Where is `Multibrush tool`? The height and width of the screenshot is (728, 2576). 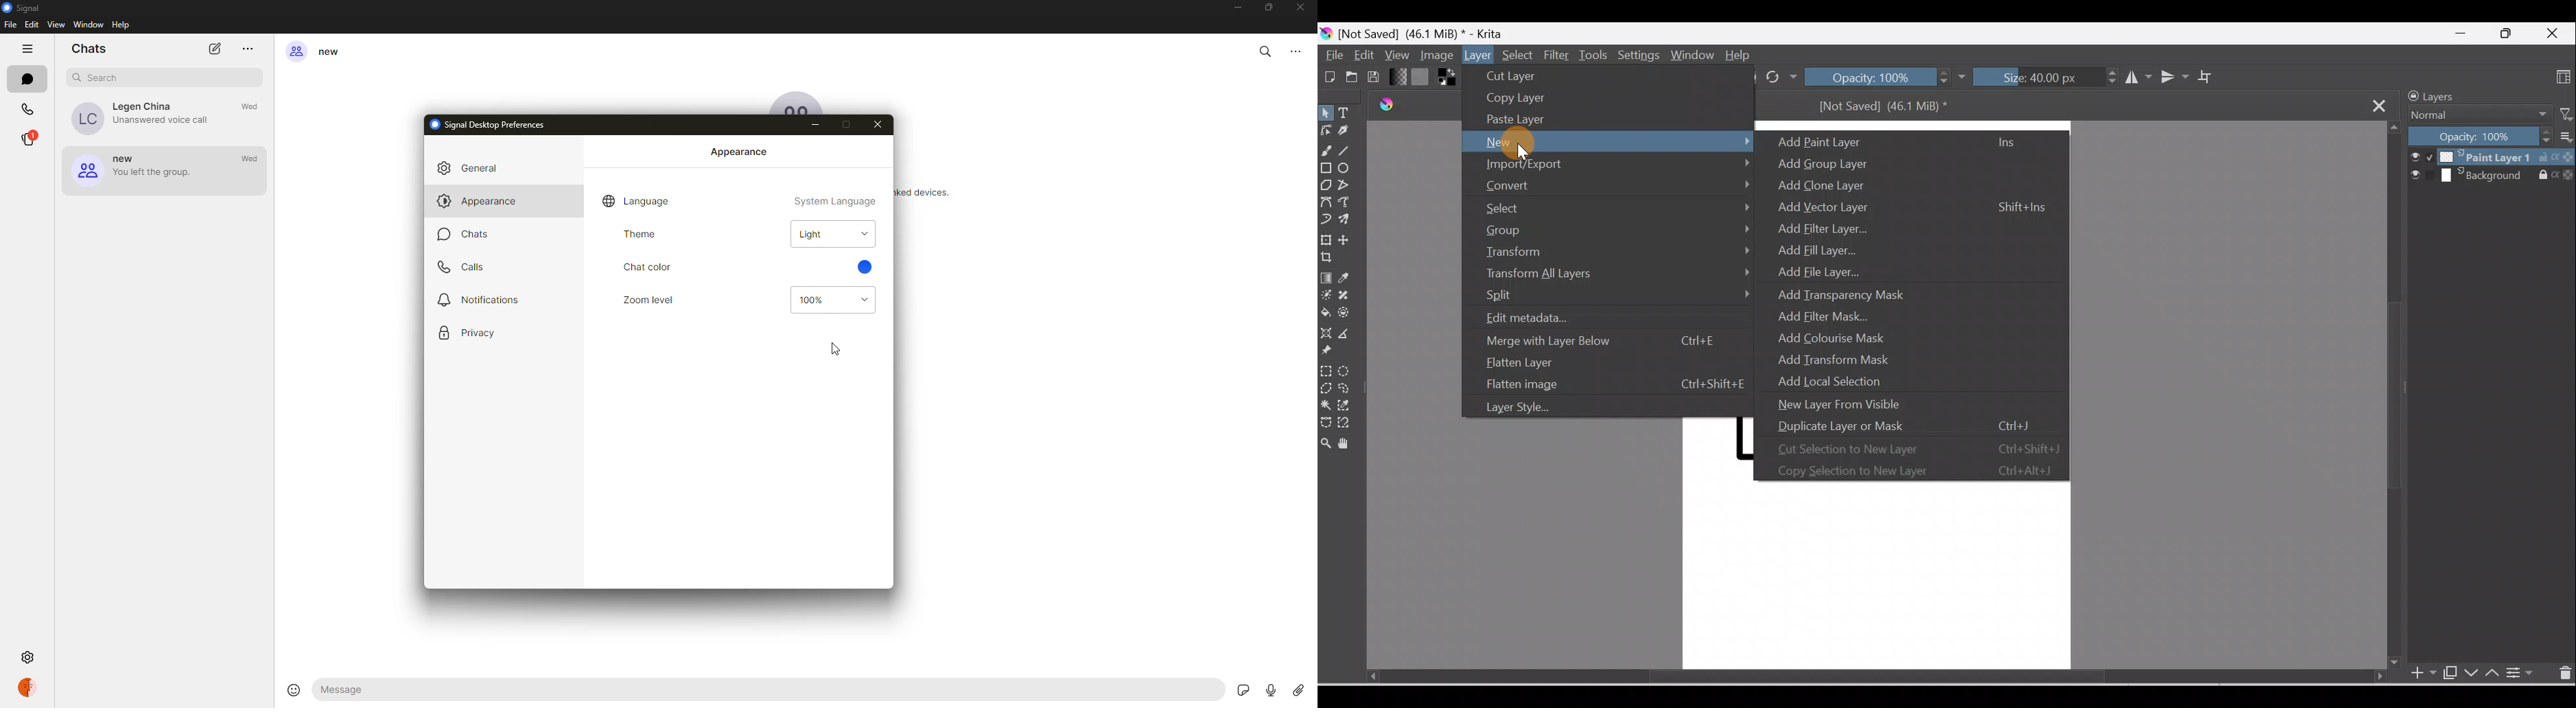
Multibrush tool is located at coordinates (1348, 222).